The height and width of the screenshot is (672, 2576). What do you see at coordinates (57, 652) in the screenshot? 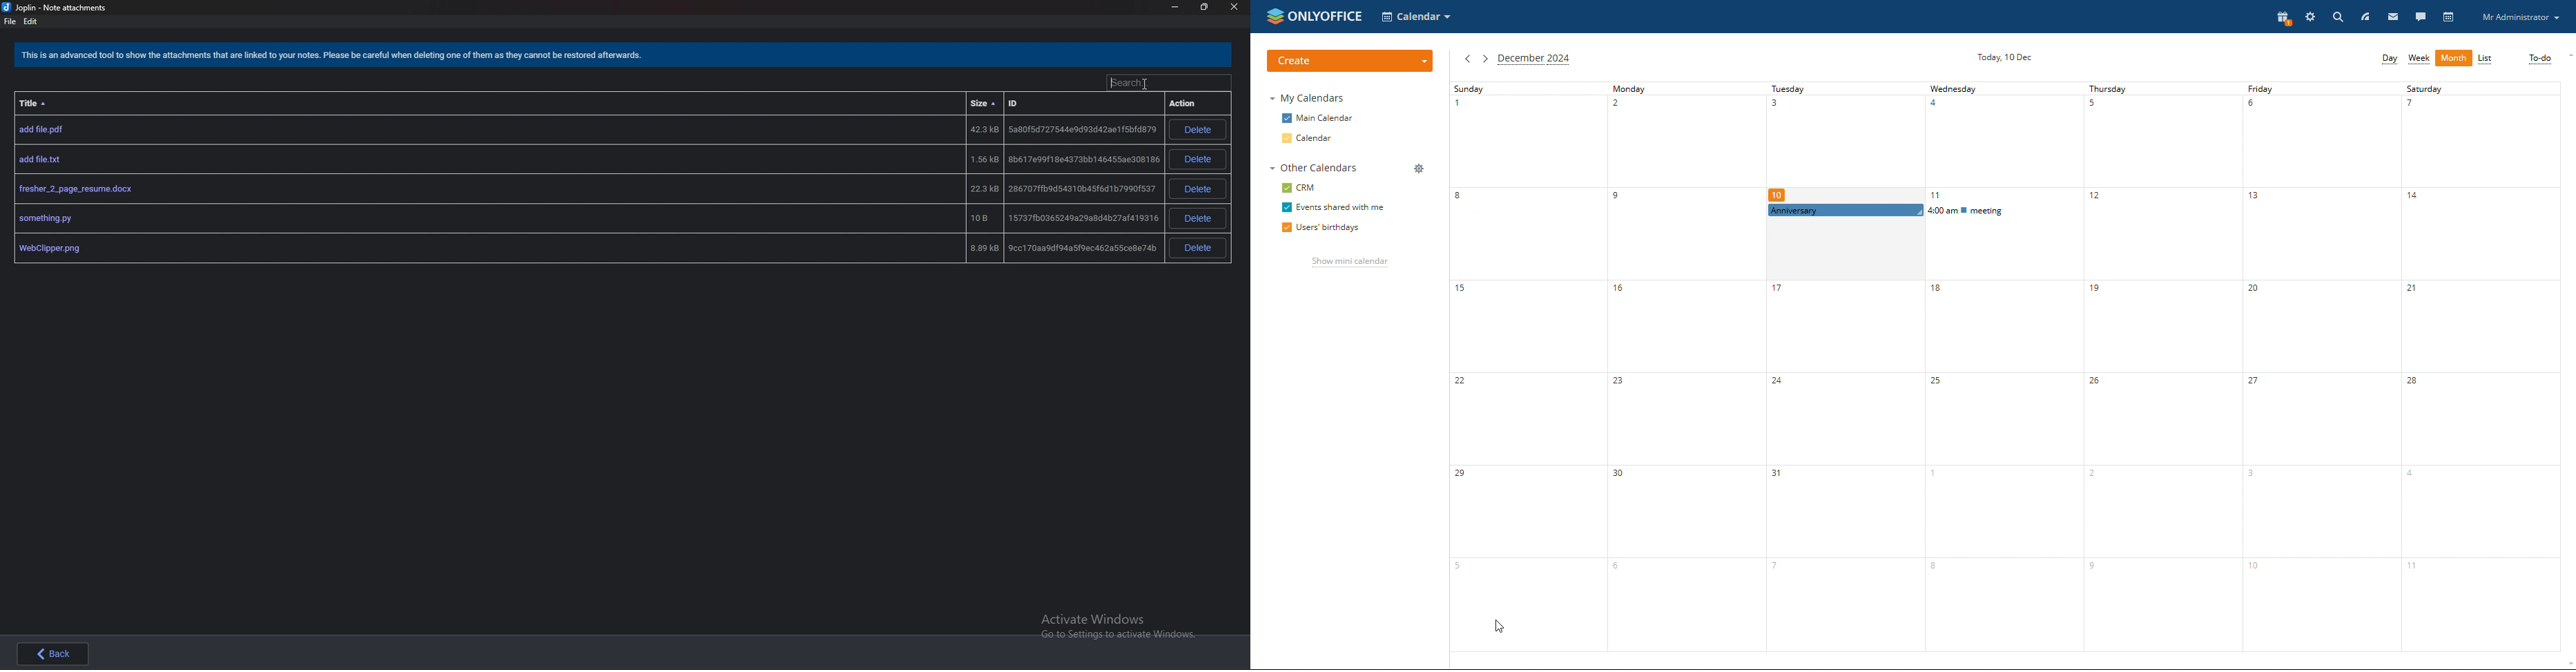
I see `Back` at bounding box center [57, 652].